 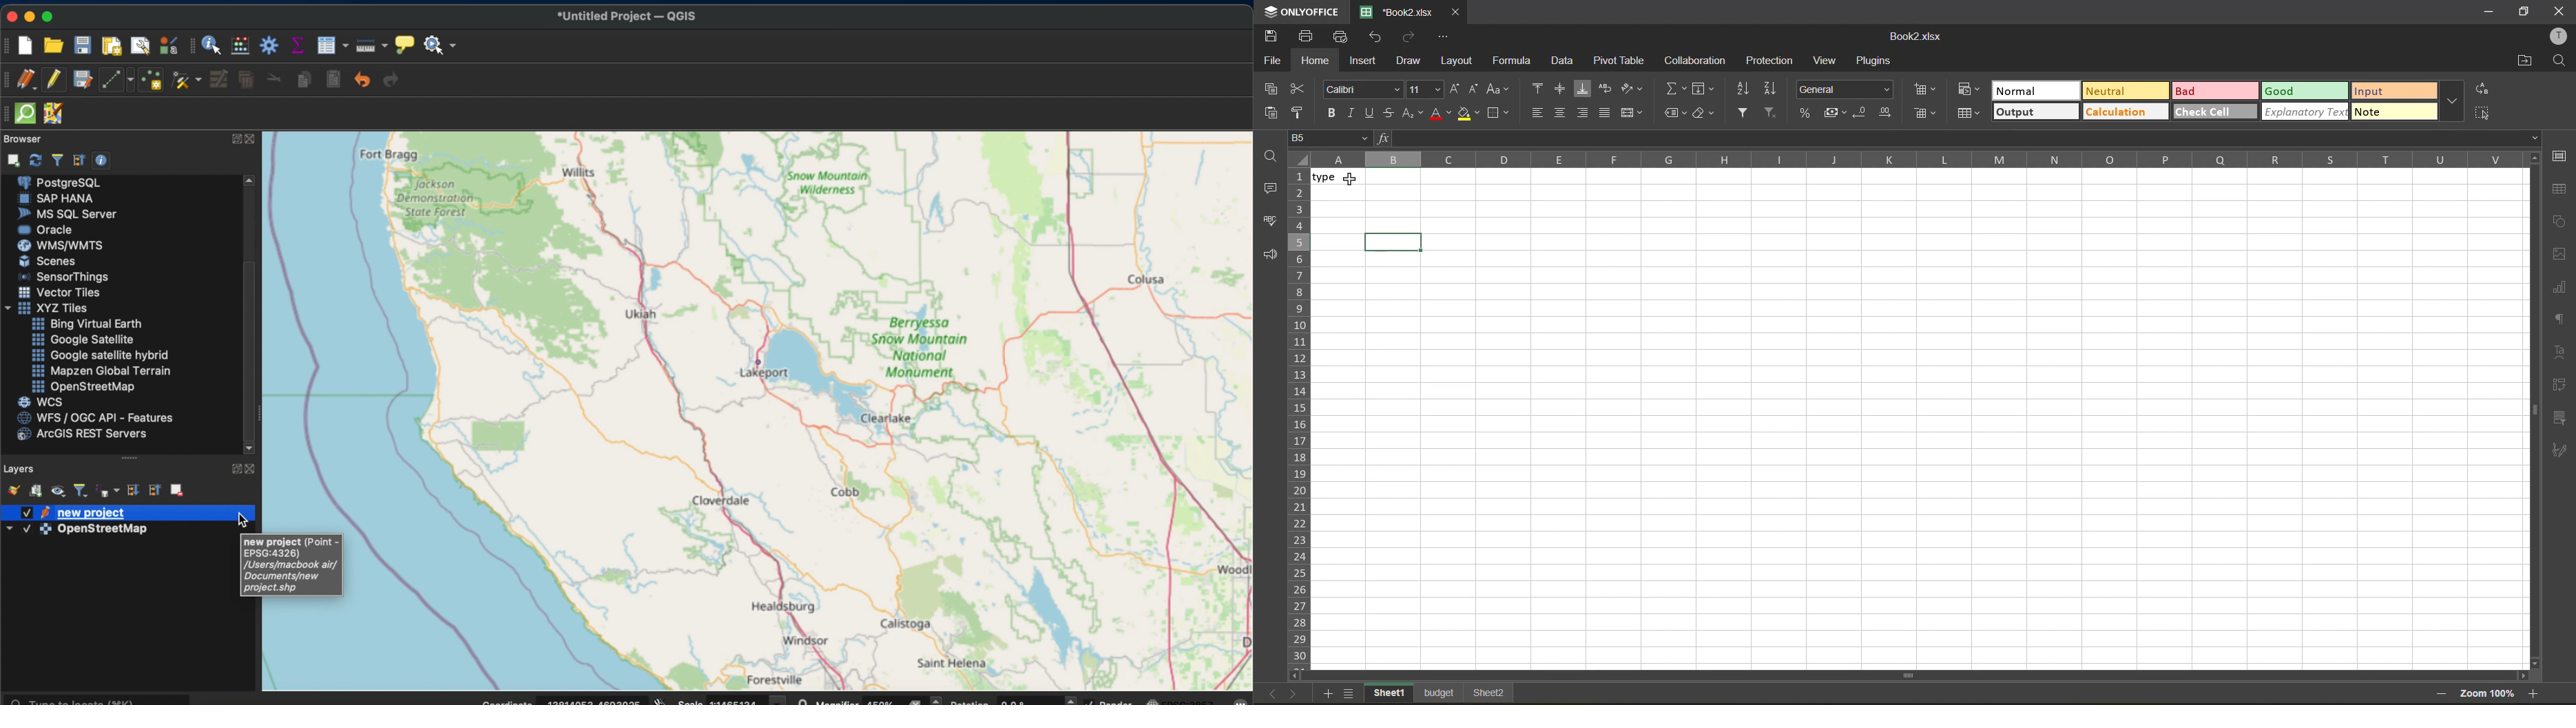 I want to click on collaboration, so click(x=1699, y=60).